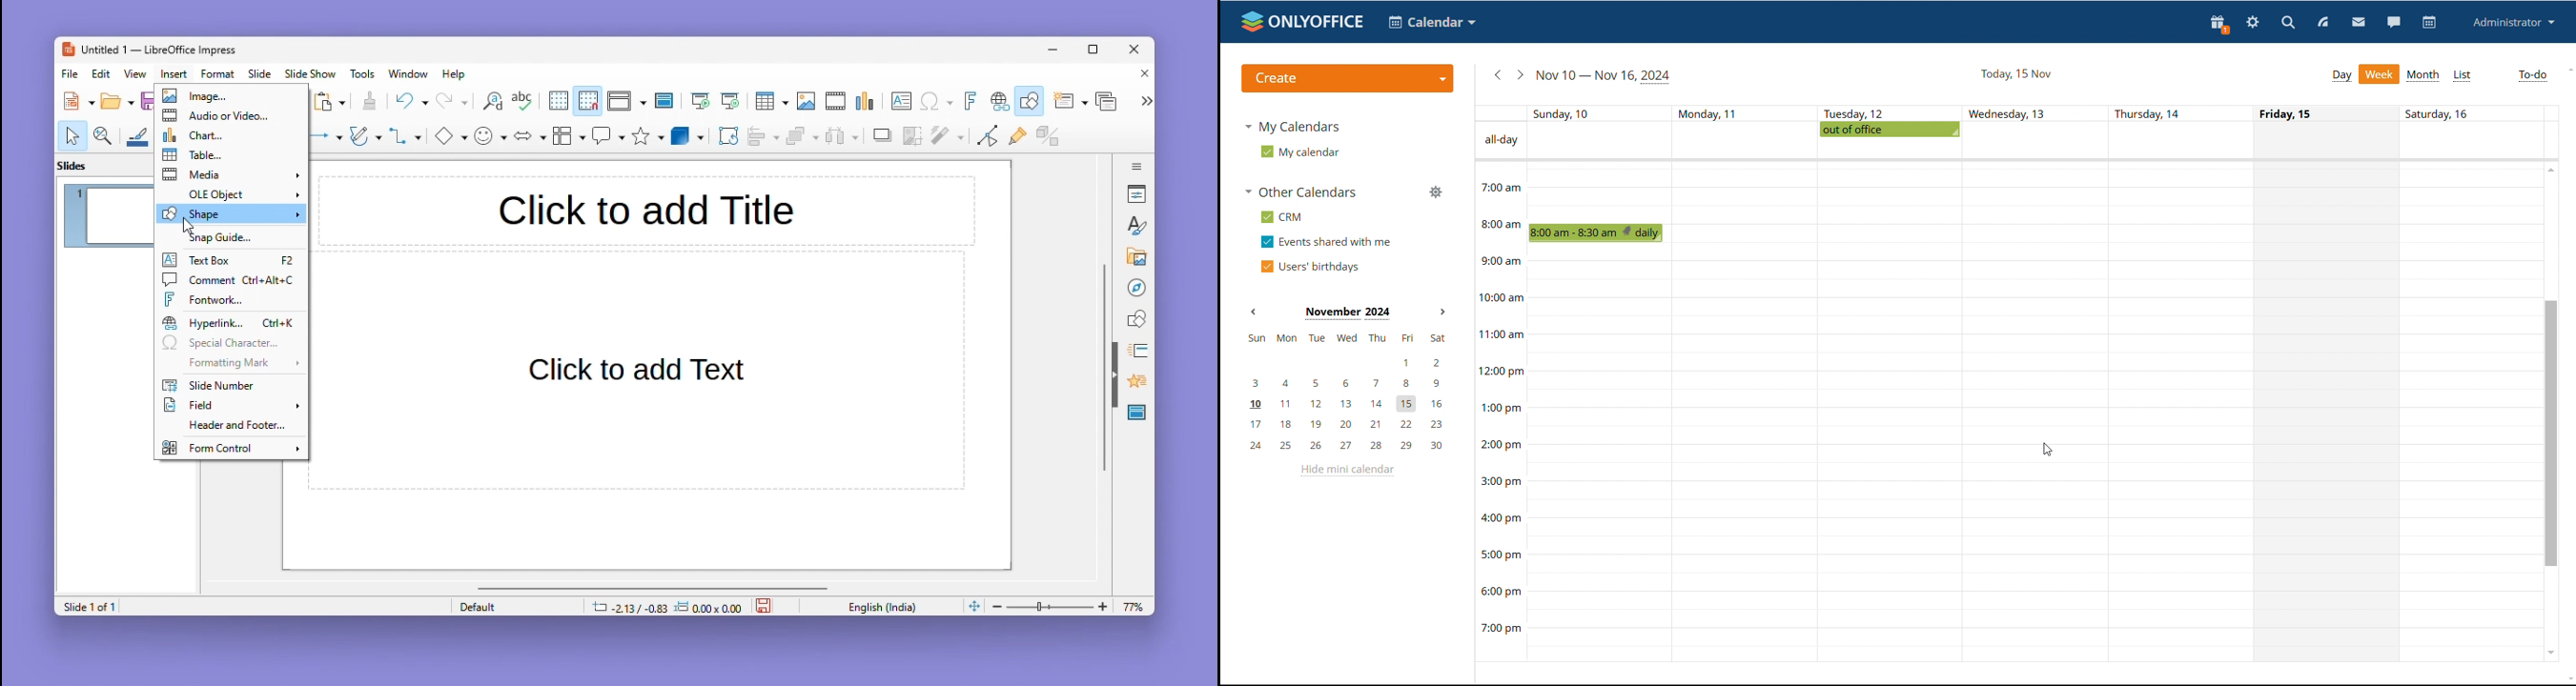 This screenshot has height=700, width=2576. Describe the element at coordinates (937, 103) in the screenshot. I see `Special character` at that location.